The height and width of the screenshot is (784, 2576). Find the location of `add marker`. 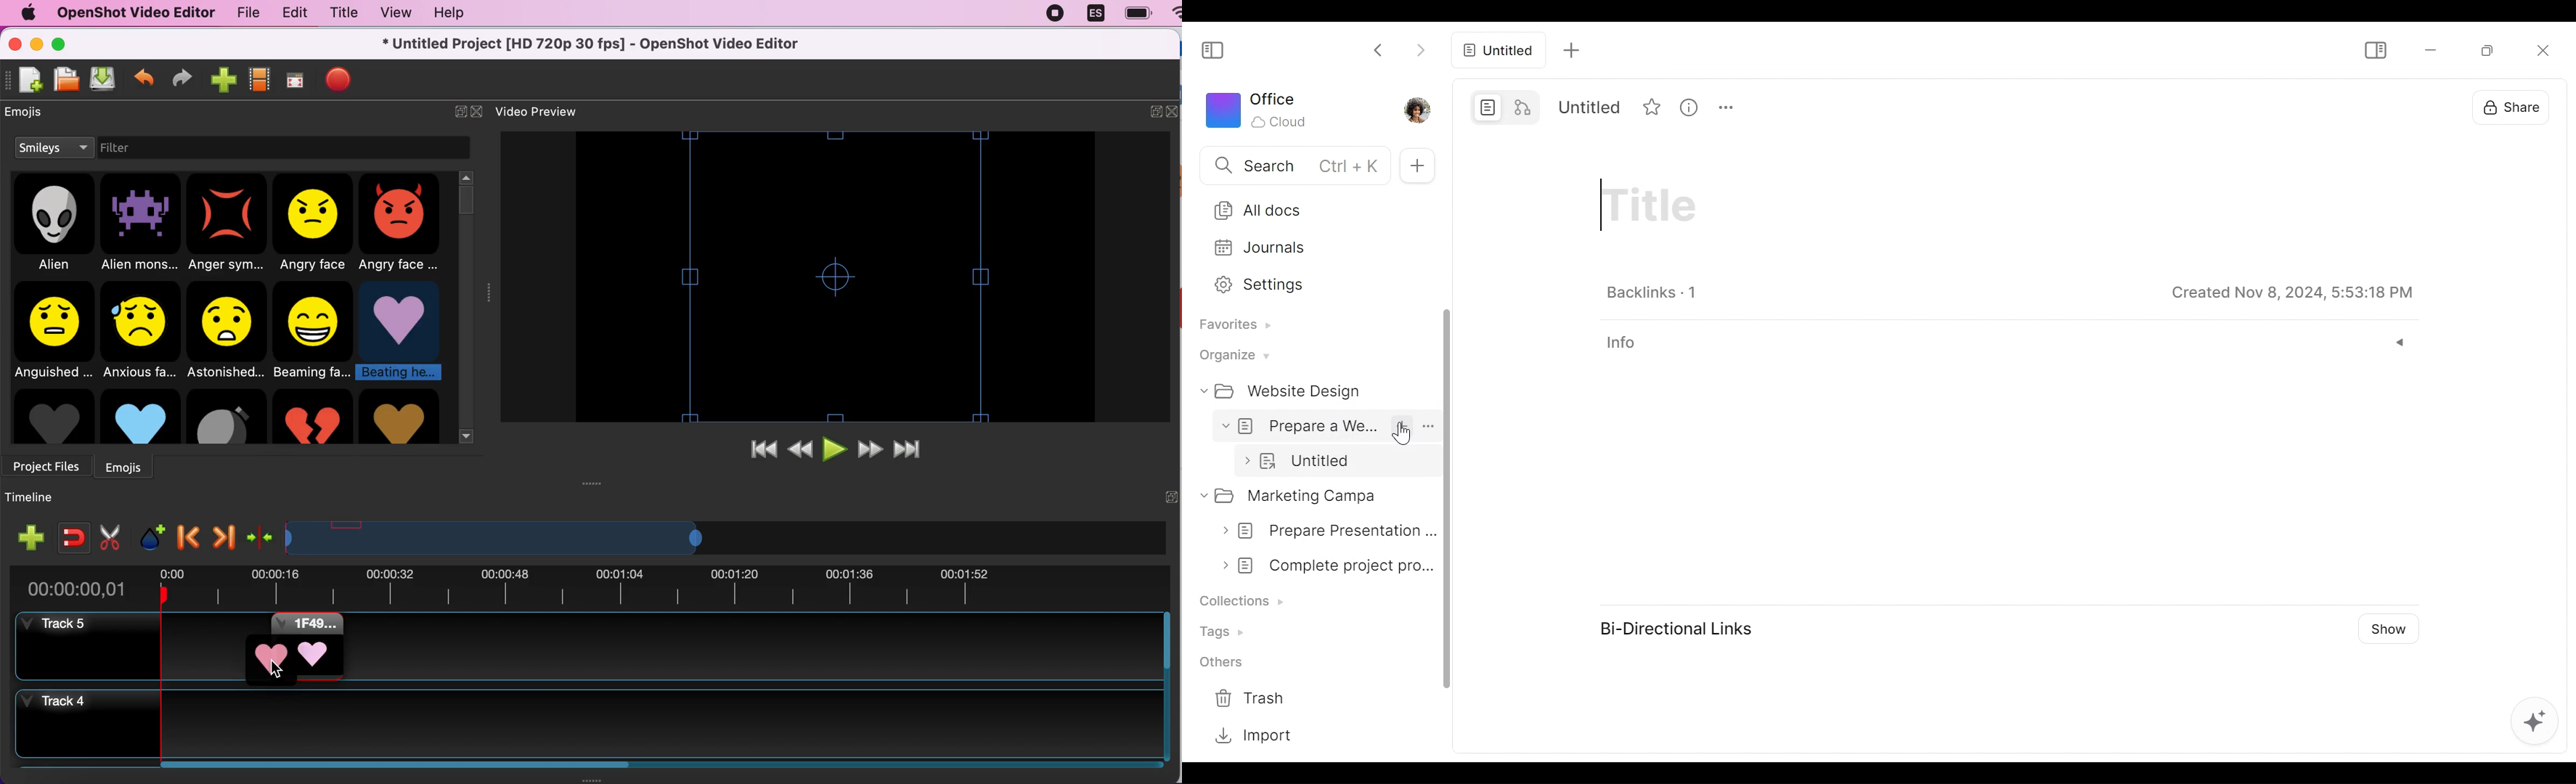

add marker is located at coordinates (150, 534).